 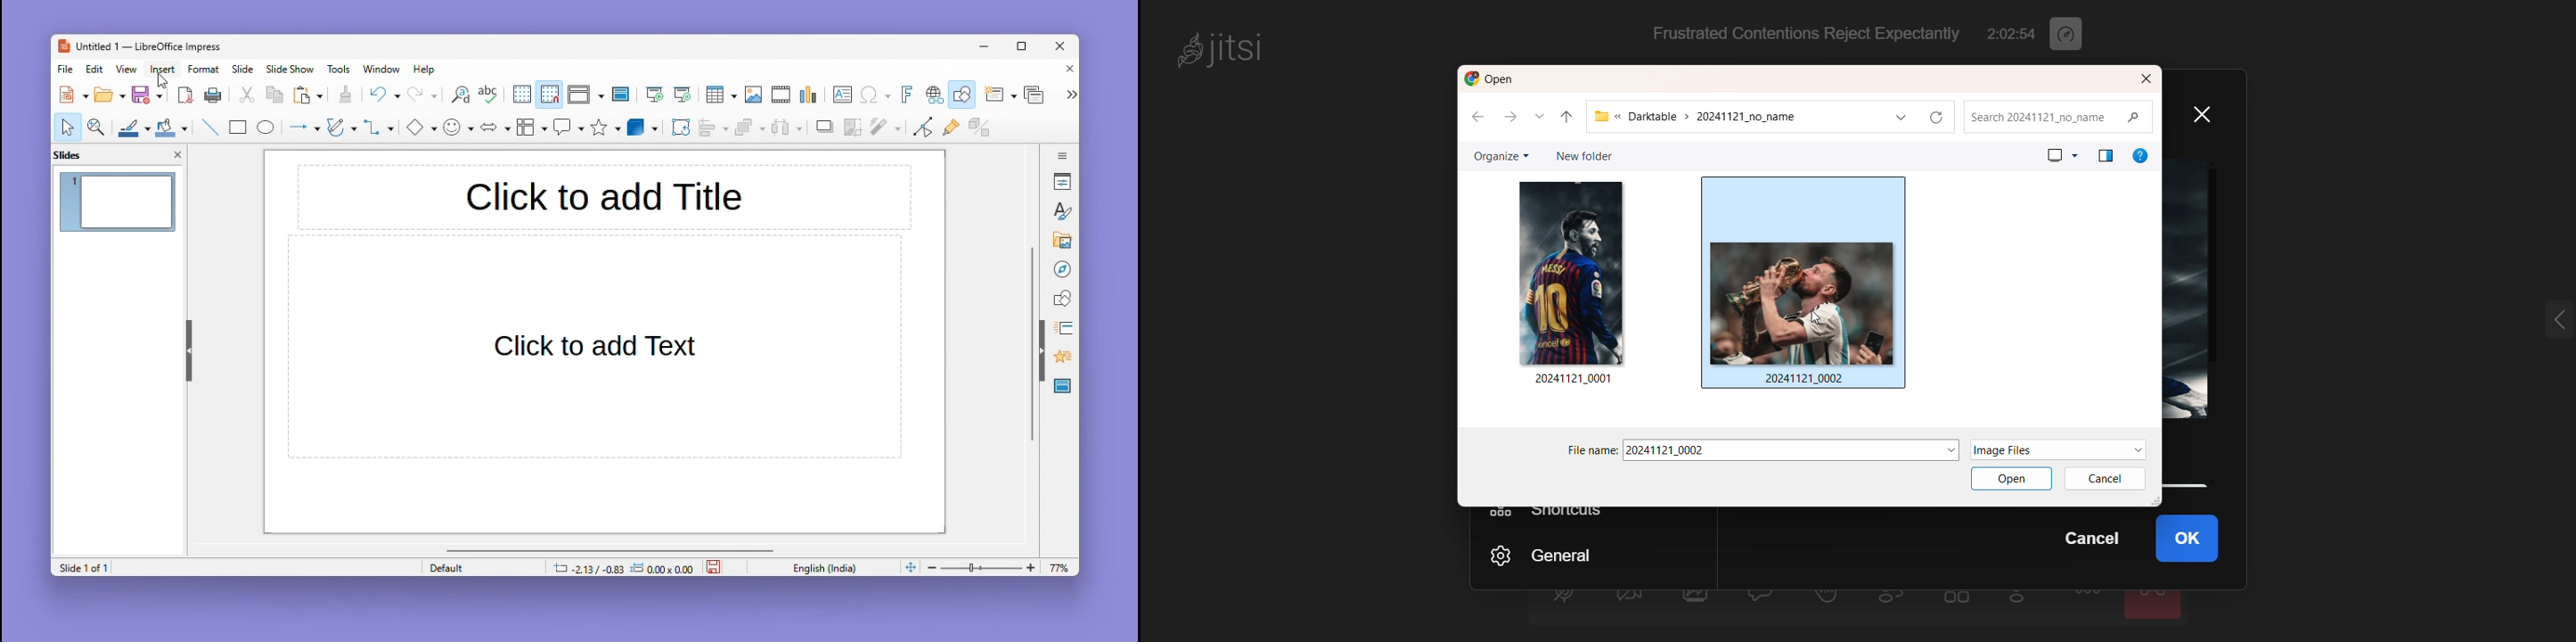 I want to click on Connectors, so click(x=379, y=127).